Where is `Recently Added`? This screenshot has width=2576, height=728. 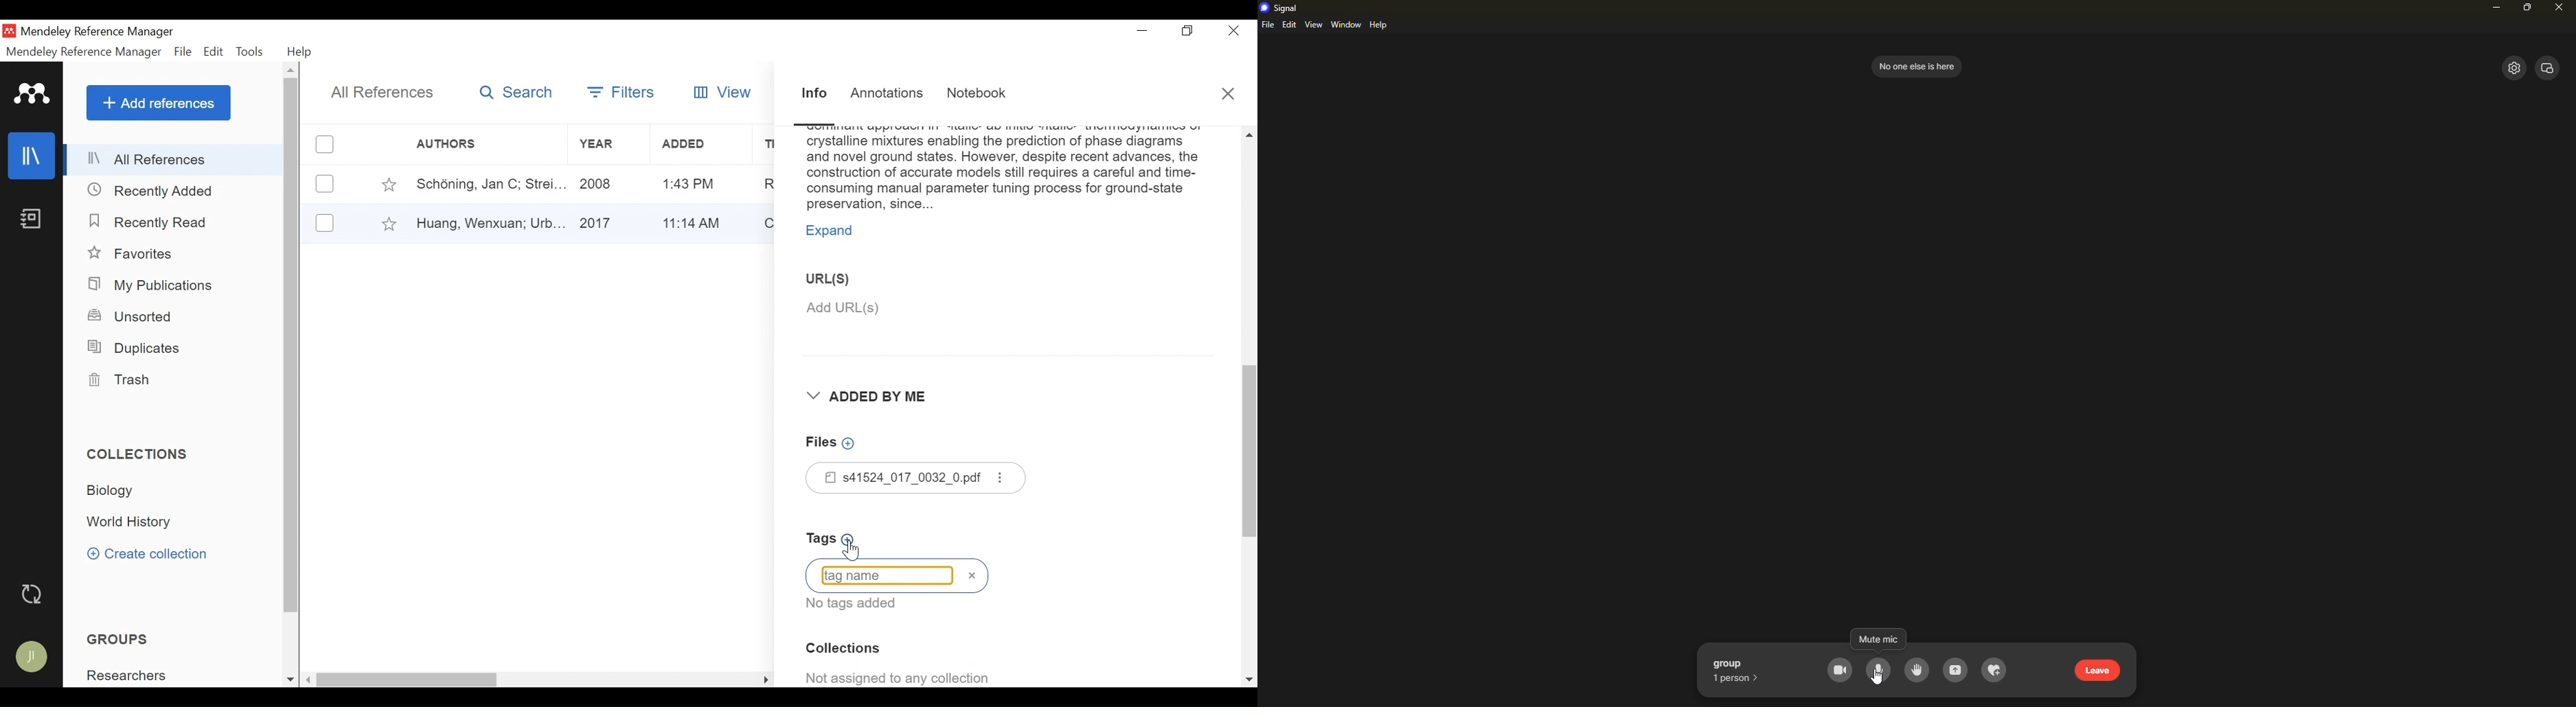 Recently Added is located at coordinates (152, 192).